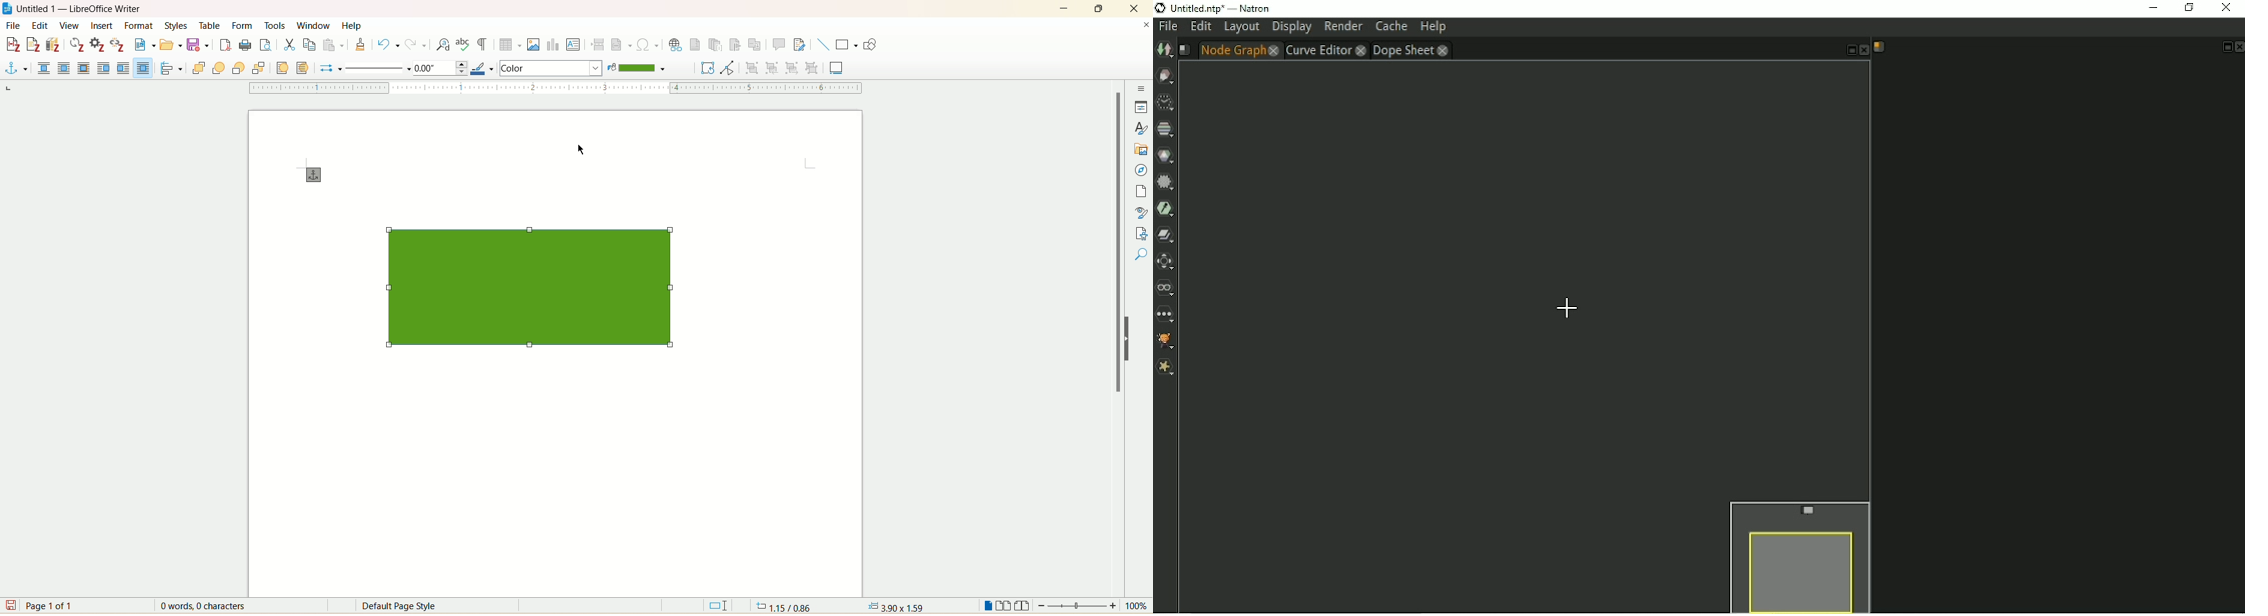 The width and height of the screenshot is (2268, 616). I want to click on track changes, so click(798, 44).